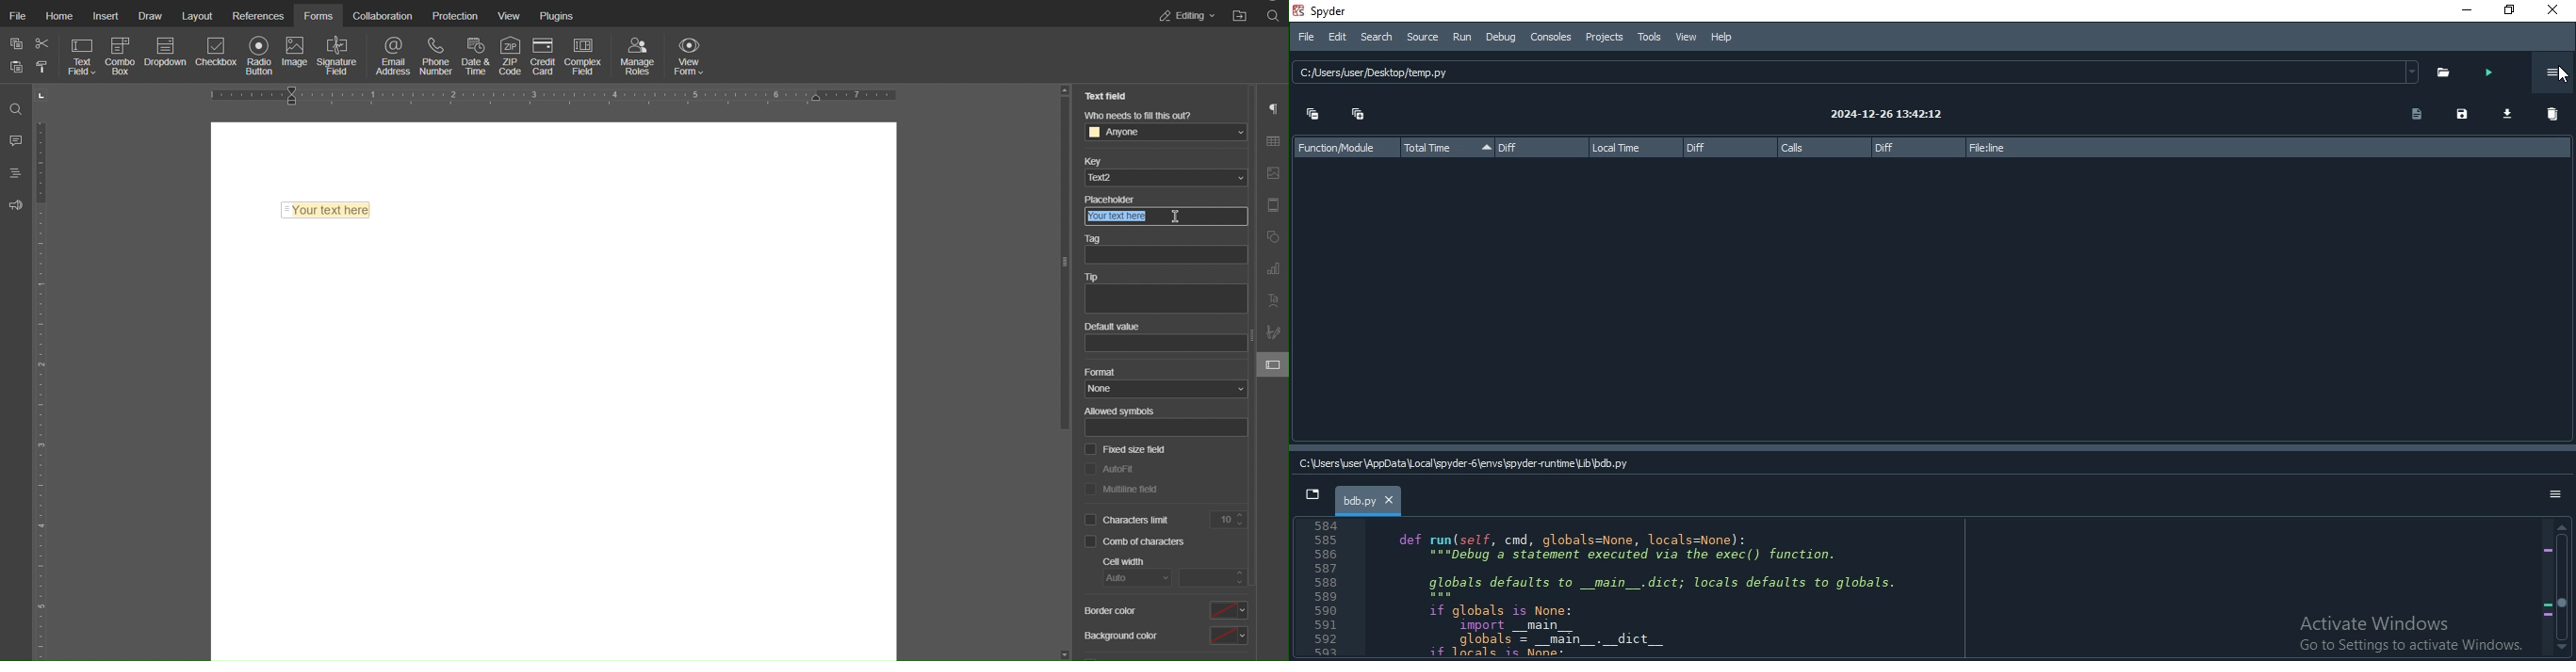 This screenshot has height=672, width=2576. Describe the element at coordinates (2411, 114) in the screenshot. I see `copy` at that location.